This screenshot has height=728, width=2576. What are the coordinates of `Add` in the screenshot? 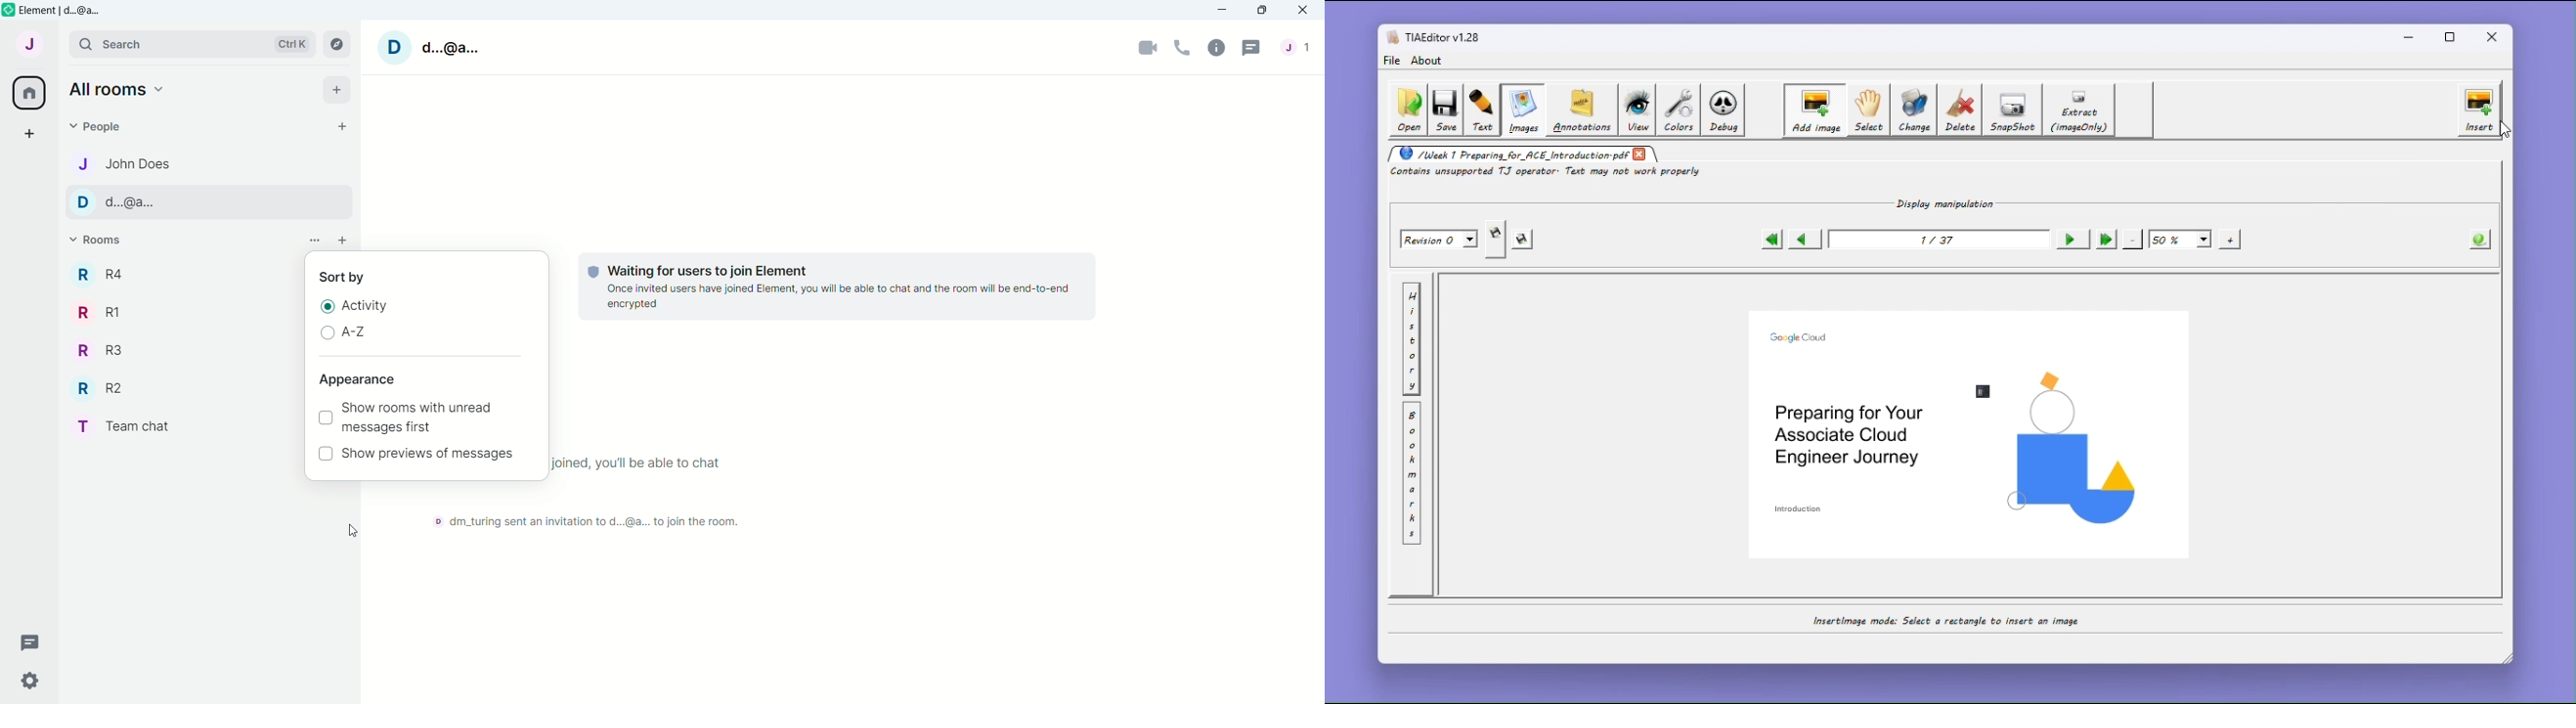 It's located at (336, 91).